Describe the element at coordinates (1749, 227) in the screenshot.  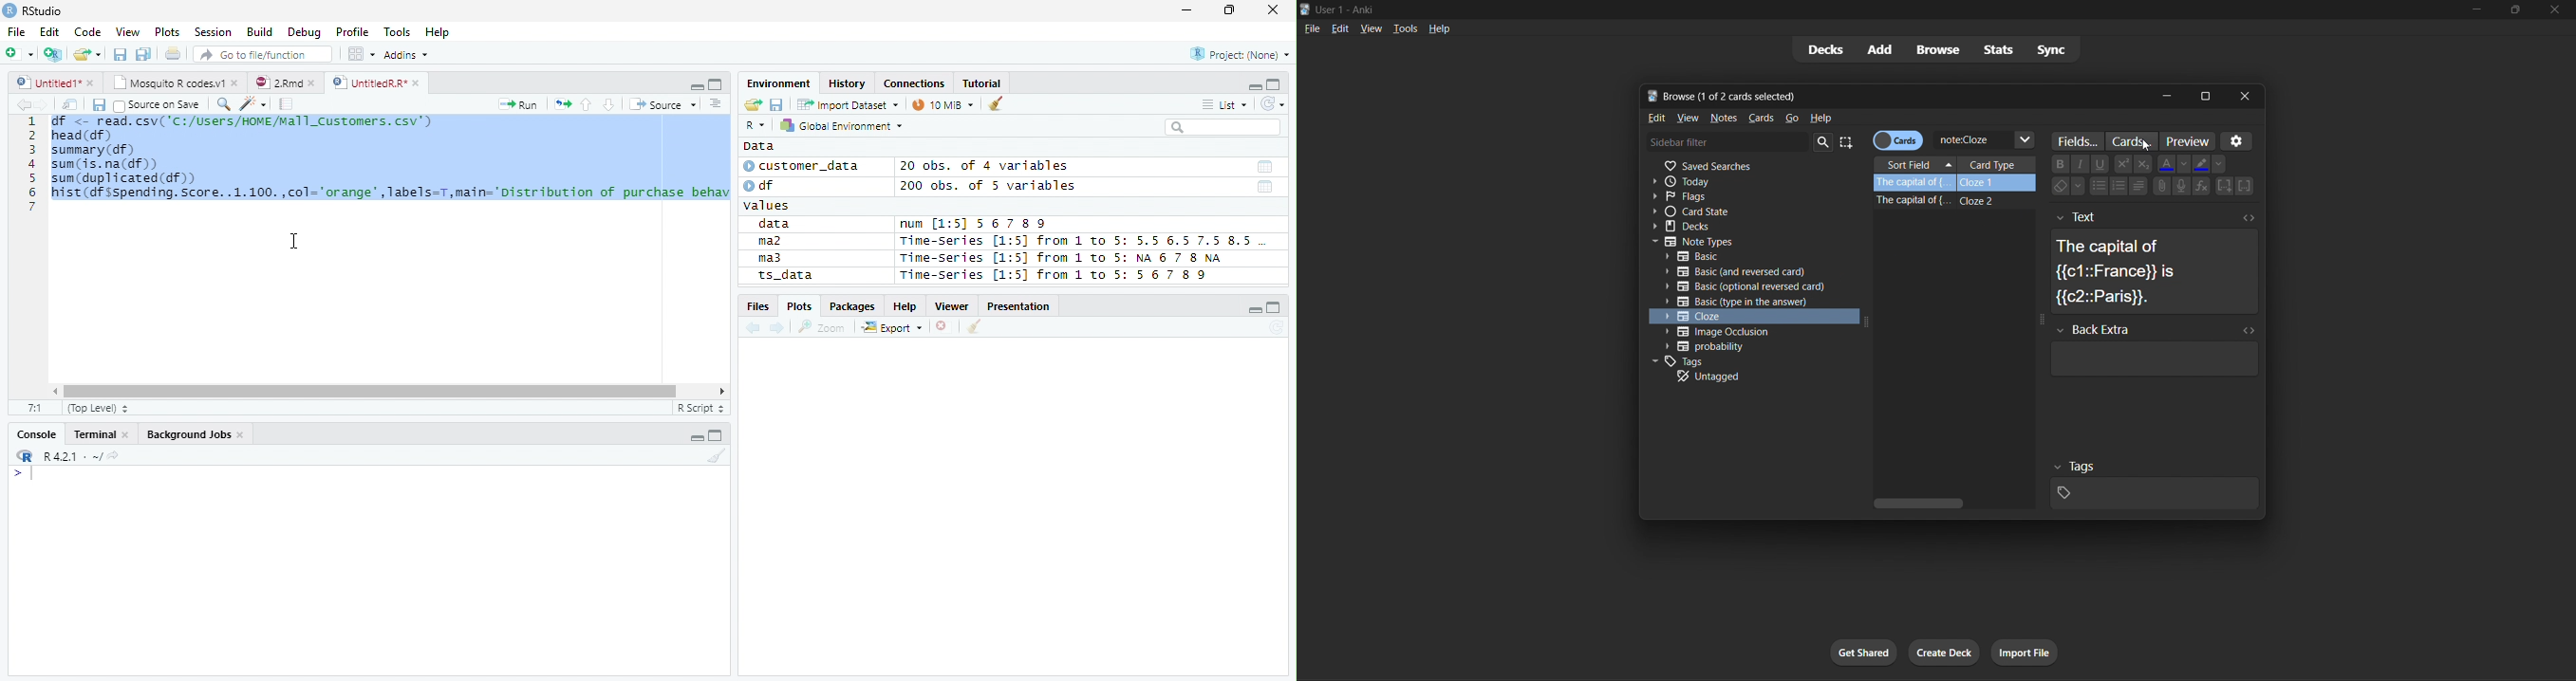
I see `decks filter expand` at that location.